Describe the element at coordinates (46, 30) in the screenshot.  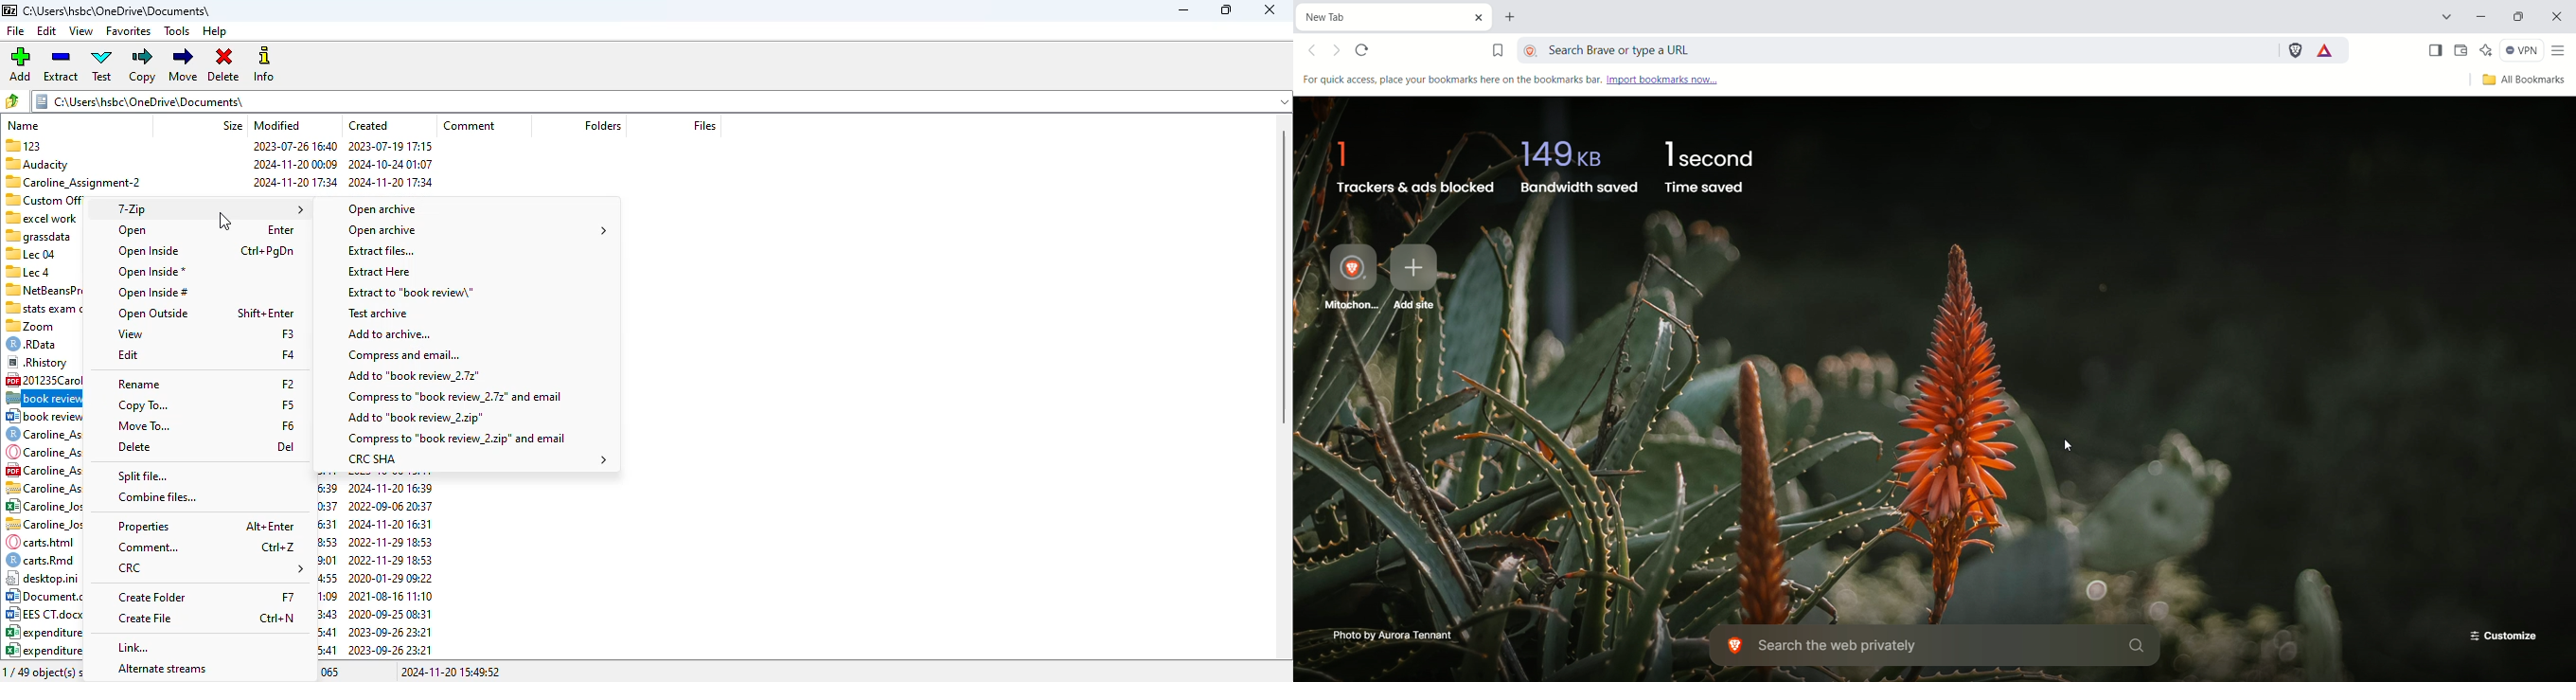
I see `edit` at that location.